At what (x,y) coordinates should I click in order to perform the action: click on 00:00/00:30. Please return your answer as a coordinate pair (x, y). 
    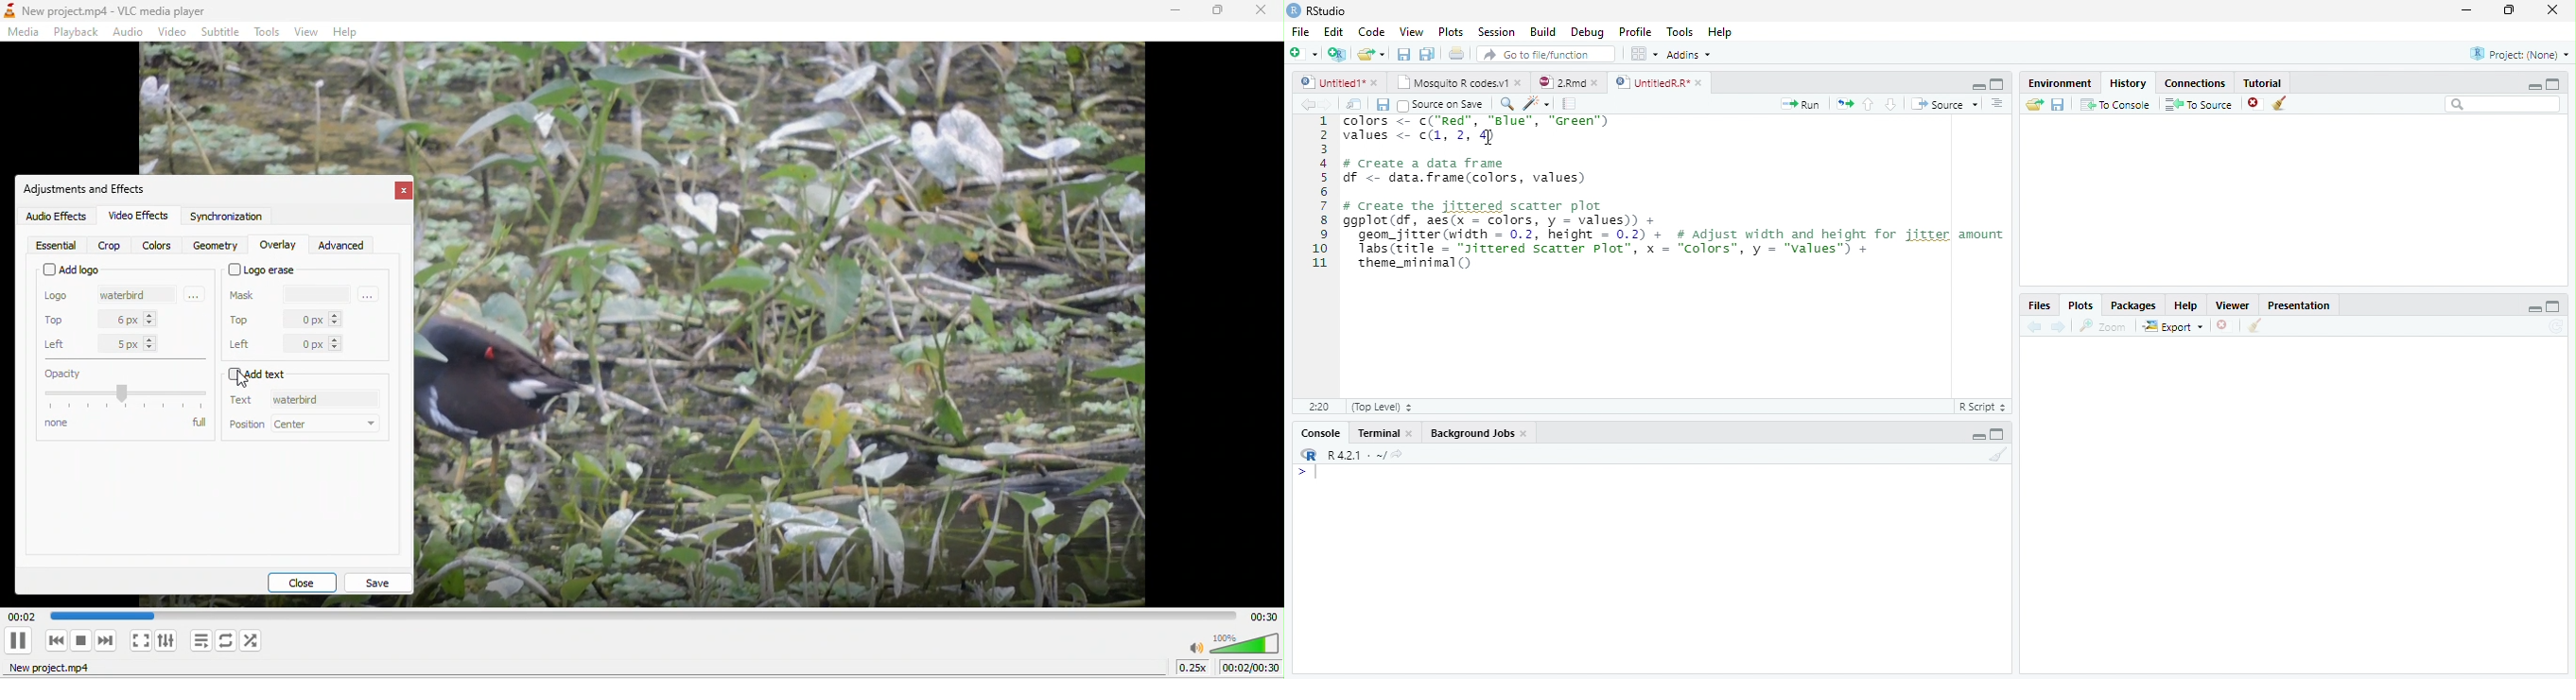
    Looking at the image, I should click on (1251, 668).